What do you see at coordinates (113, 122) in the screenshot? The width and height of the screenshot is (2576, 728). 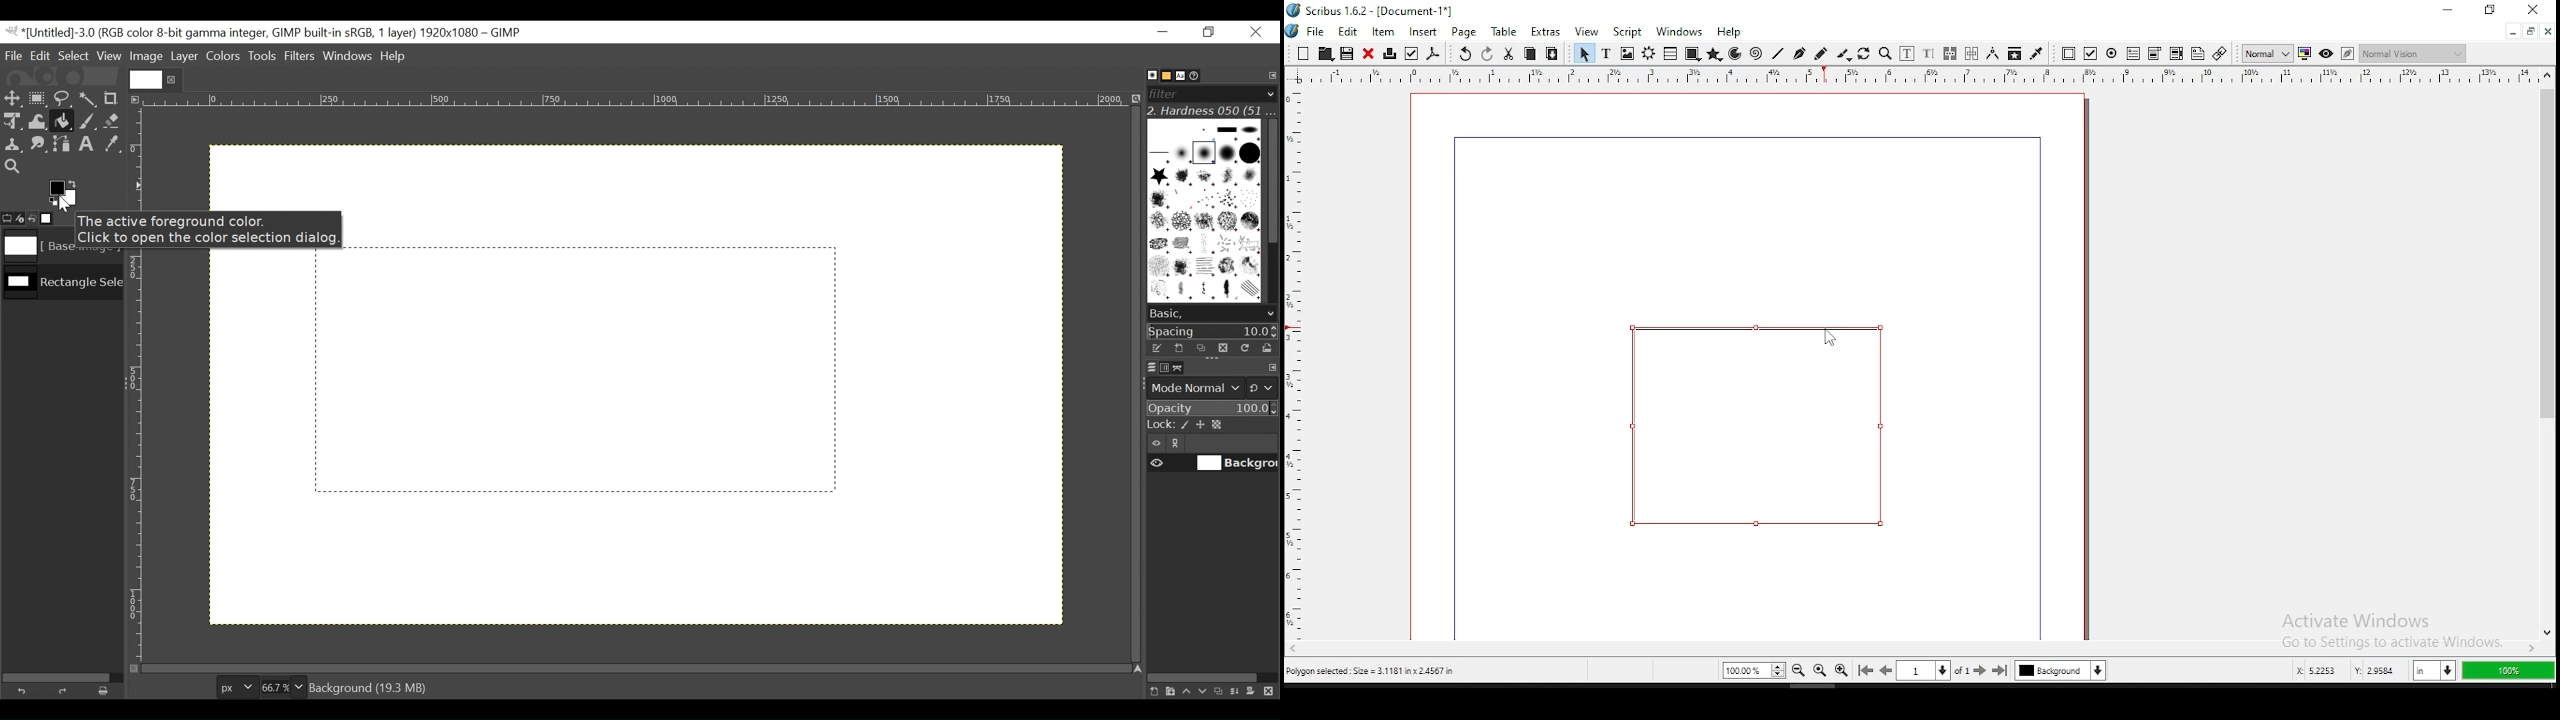 I see `Eraser tool` at bounding box center [113, 122].